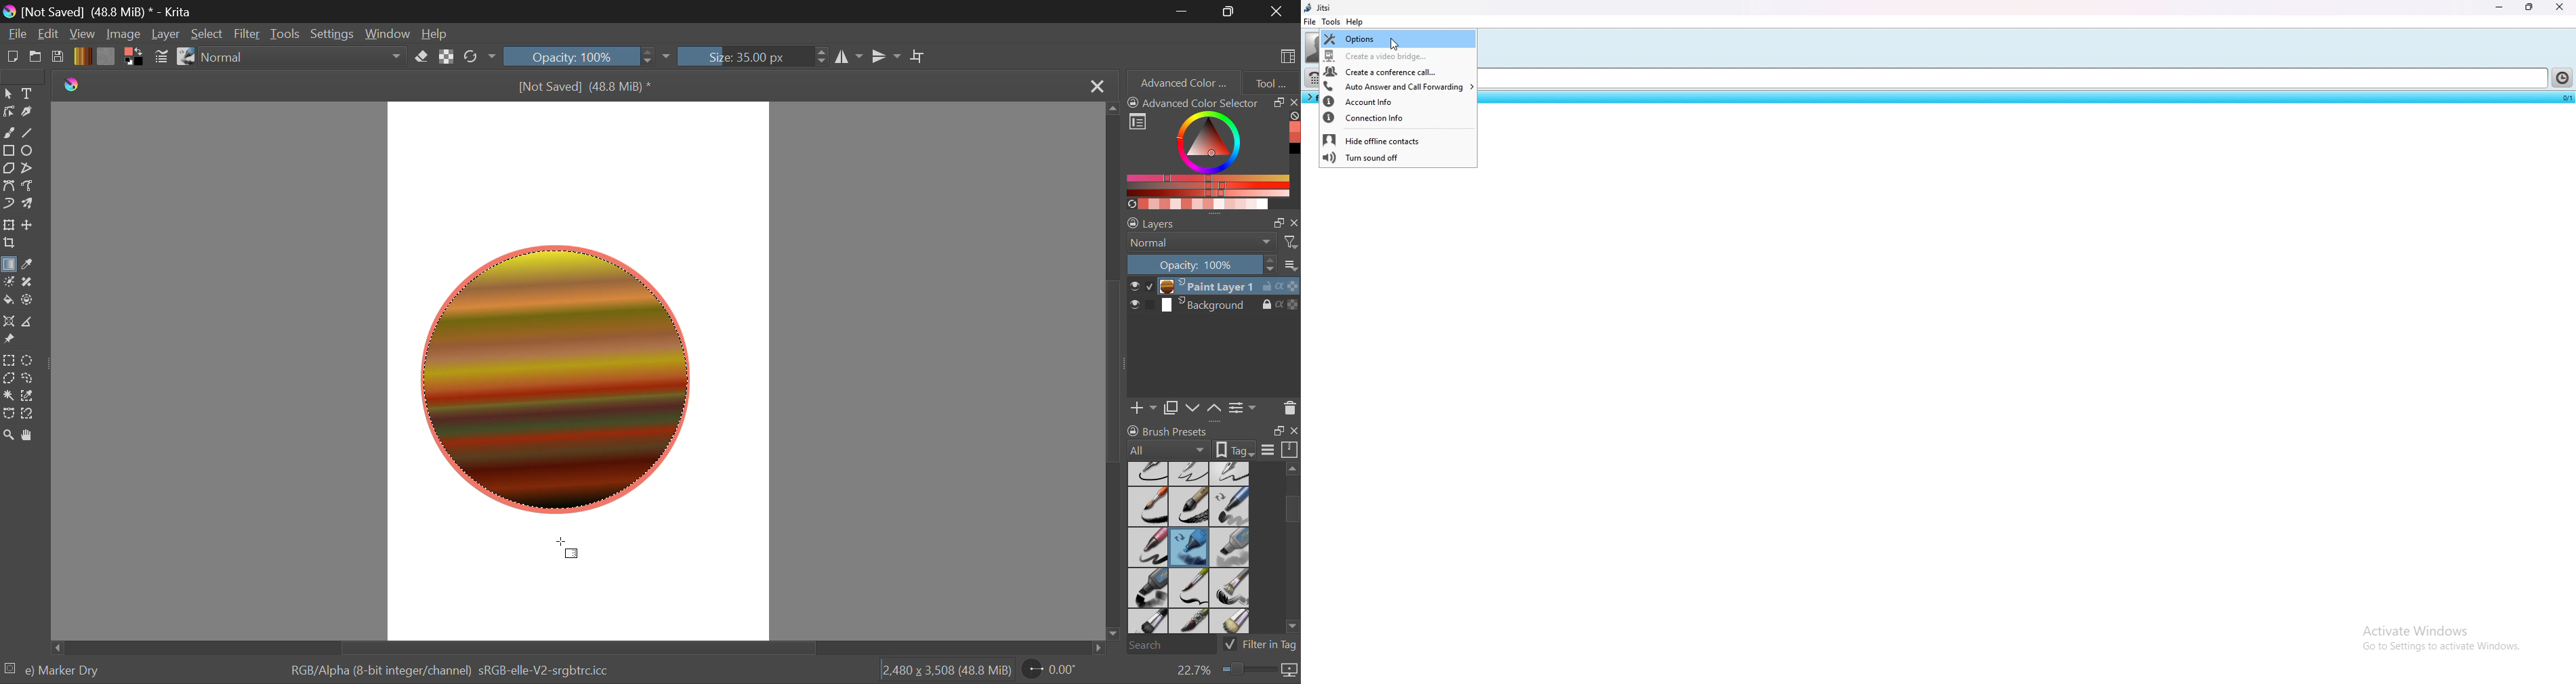 This screenshot has width=2576, height=700. I want to click on Smart Patch Tool, so click(30, 283).